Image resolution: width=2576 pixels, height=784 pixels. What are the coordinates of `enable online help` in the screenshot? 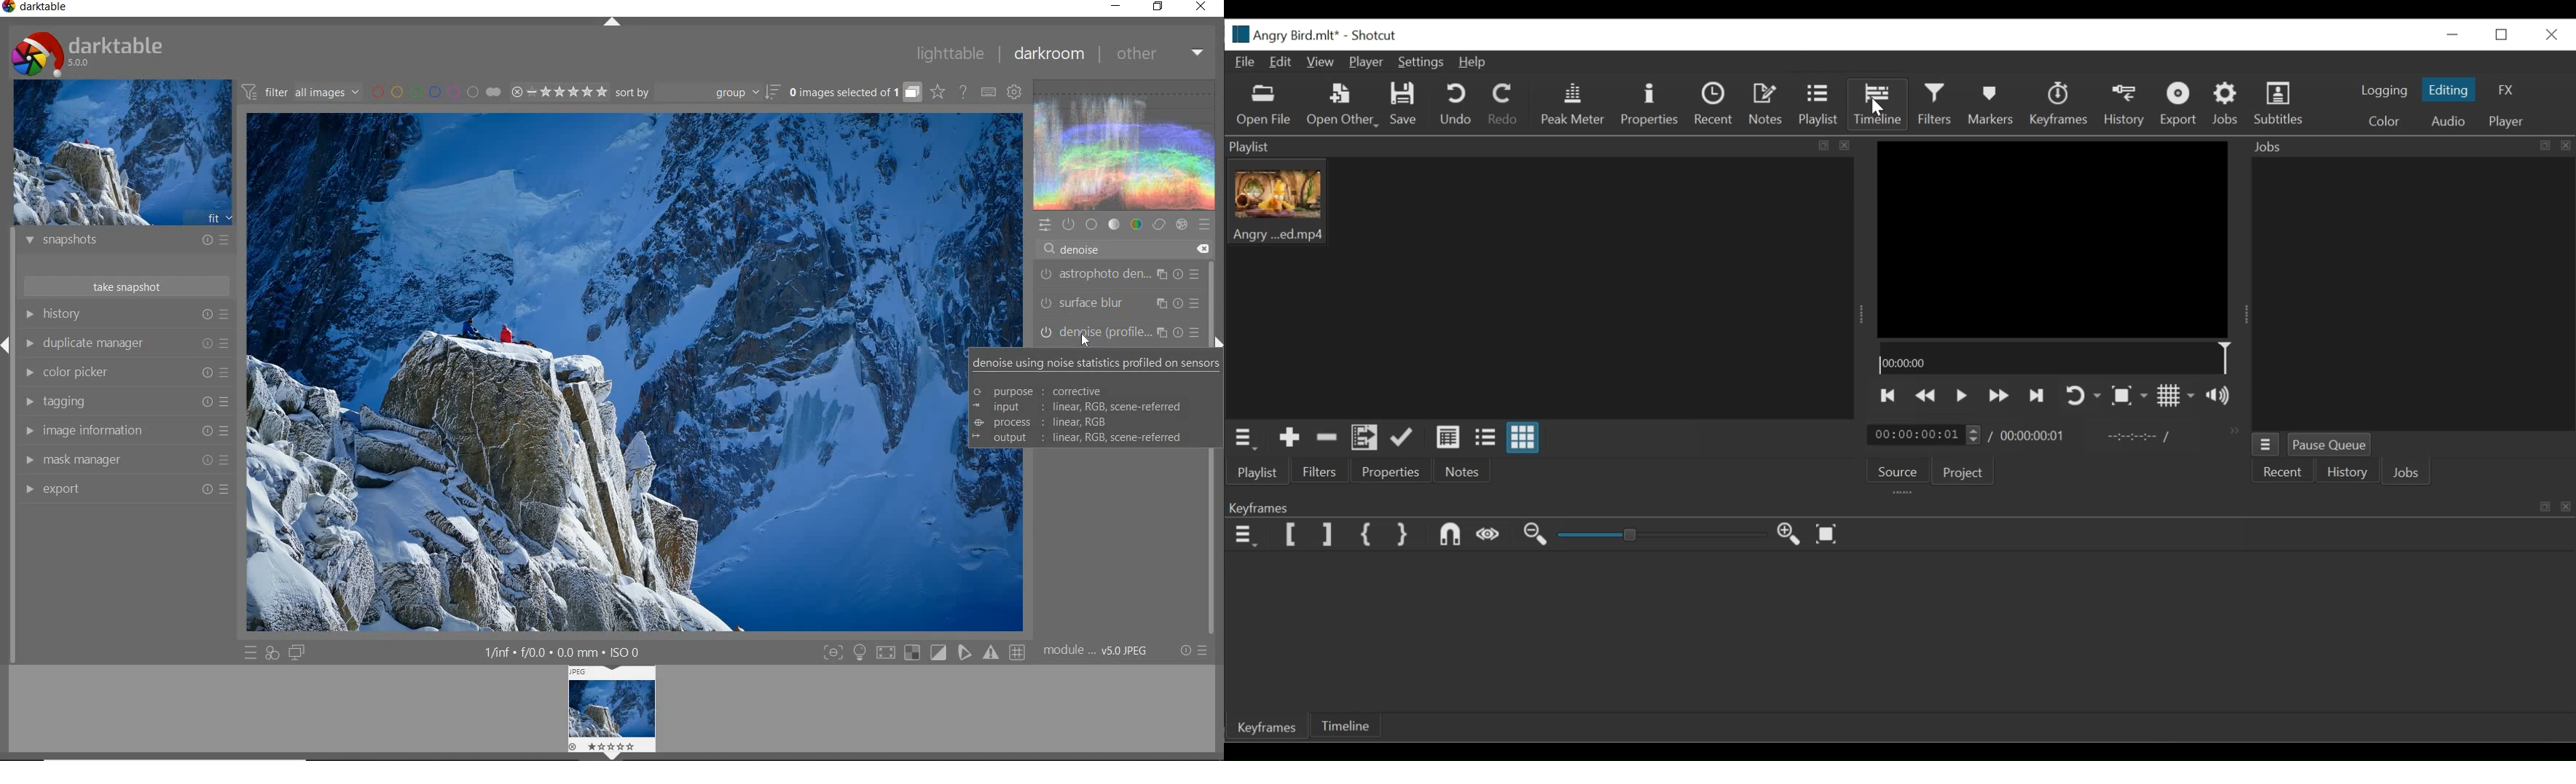 It's located at (965, 93).